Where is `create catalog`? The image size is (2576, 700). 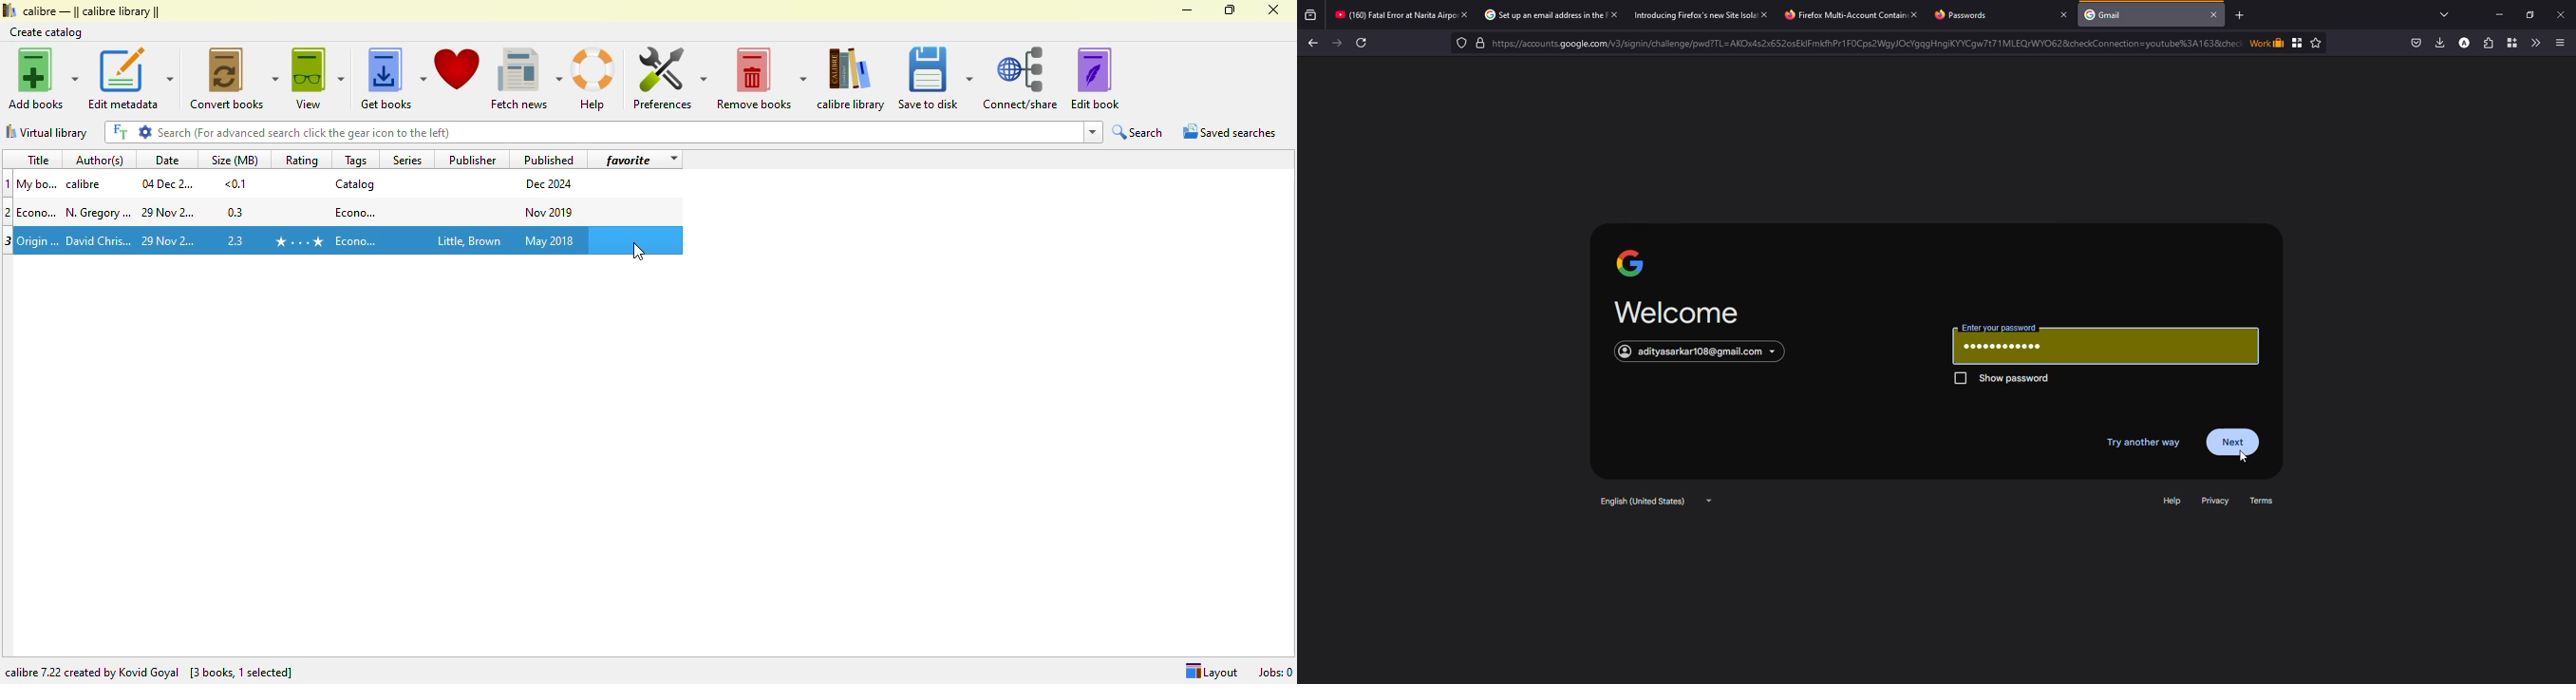
create catalog is located at coordinates (47, 32).